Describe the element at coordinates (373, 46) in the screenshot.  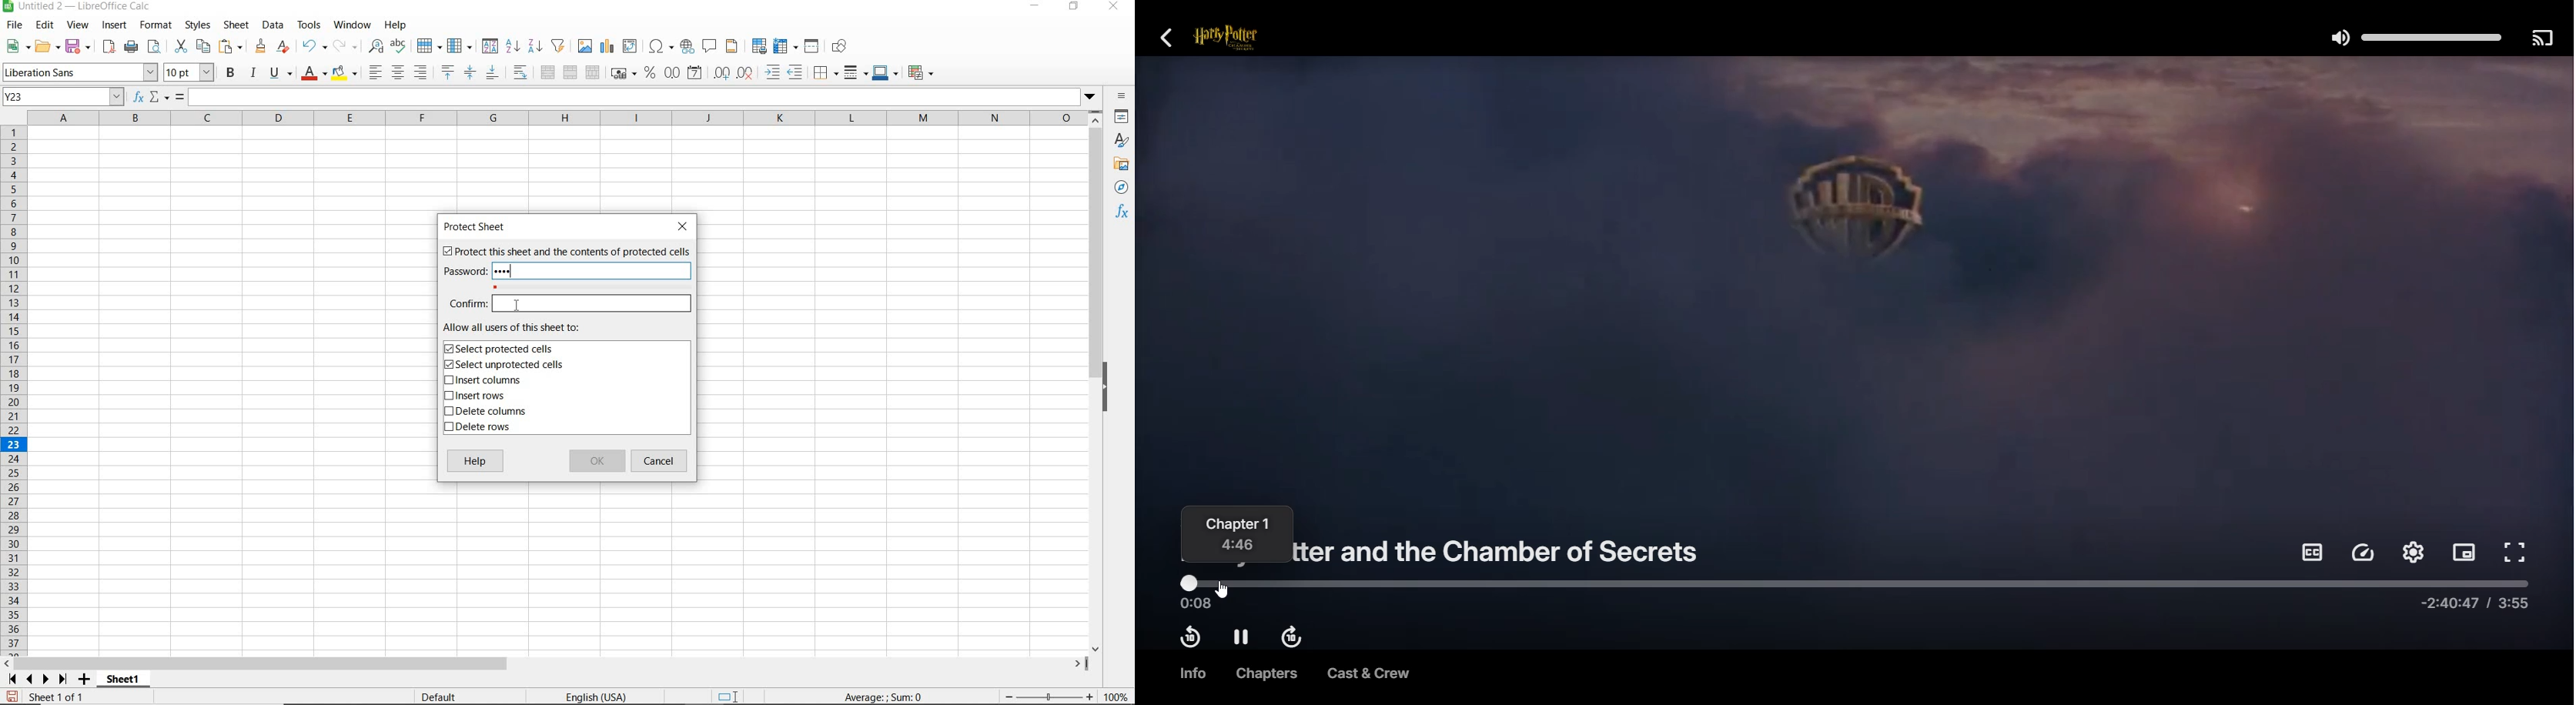
I see `FIND AND REPLACE` at that location.